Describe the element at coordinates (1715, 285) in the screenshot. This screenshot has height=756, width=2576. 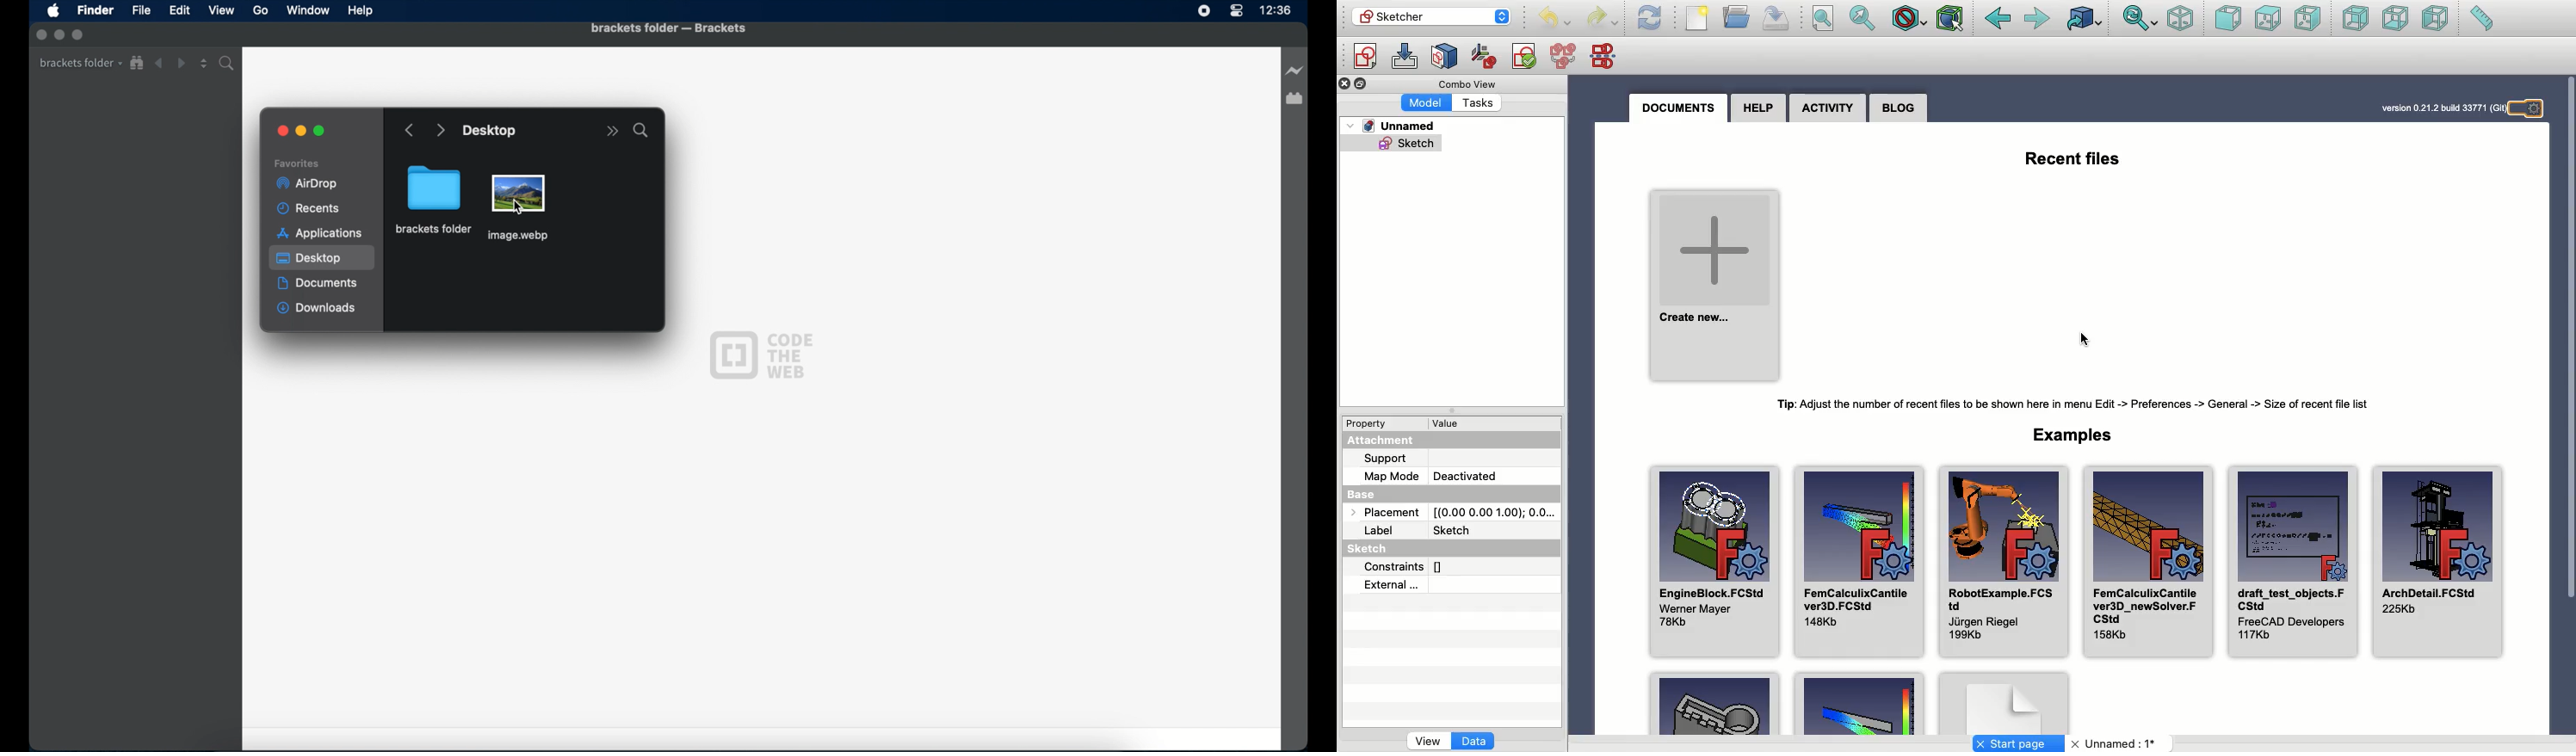
I see `Create new` at that location.